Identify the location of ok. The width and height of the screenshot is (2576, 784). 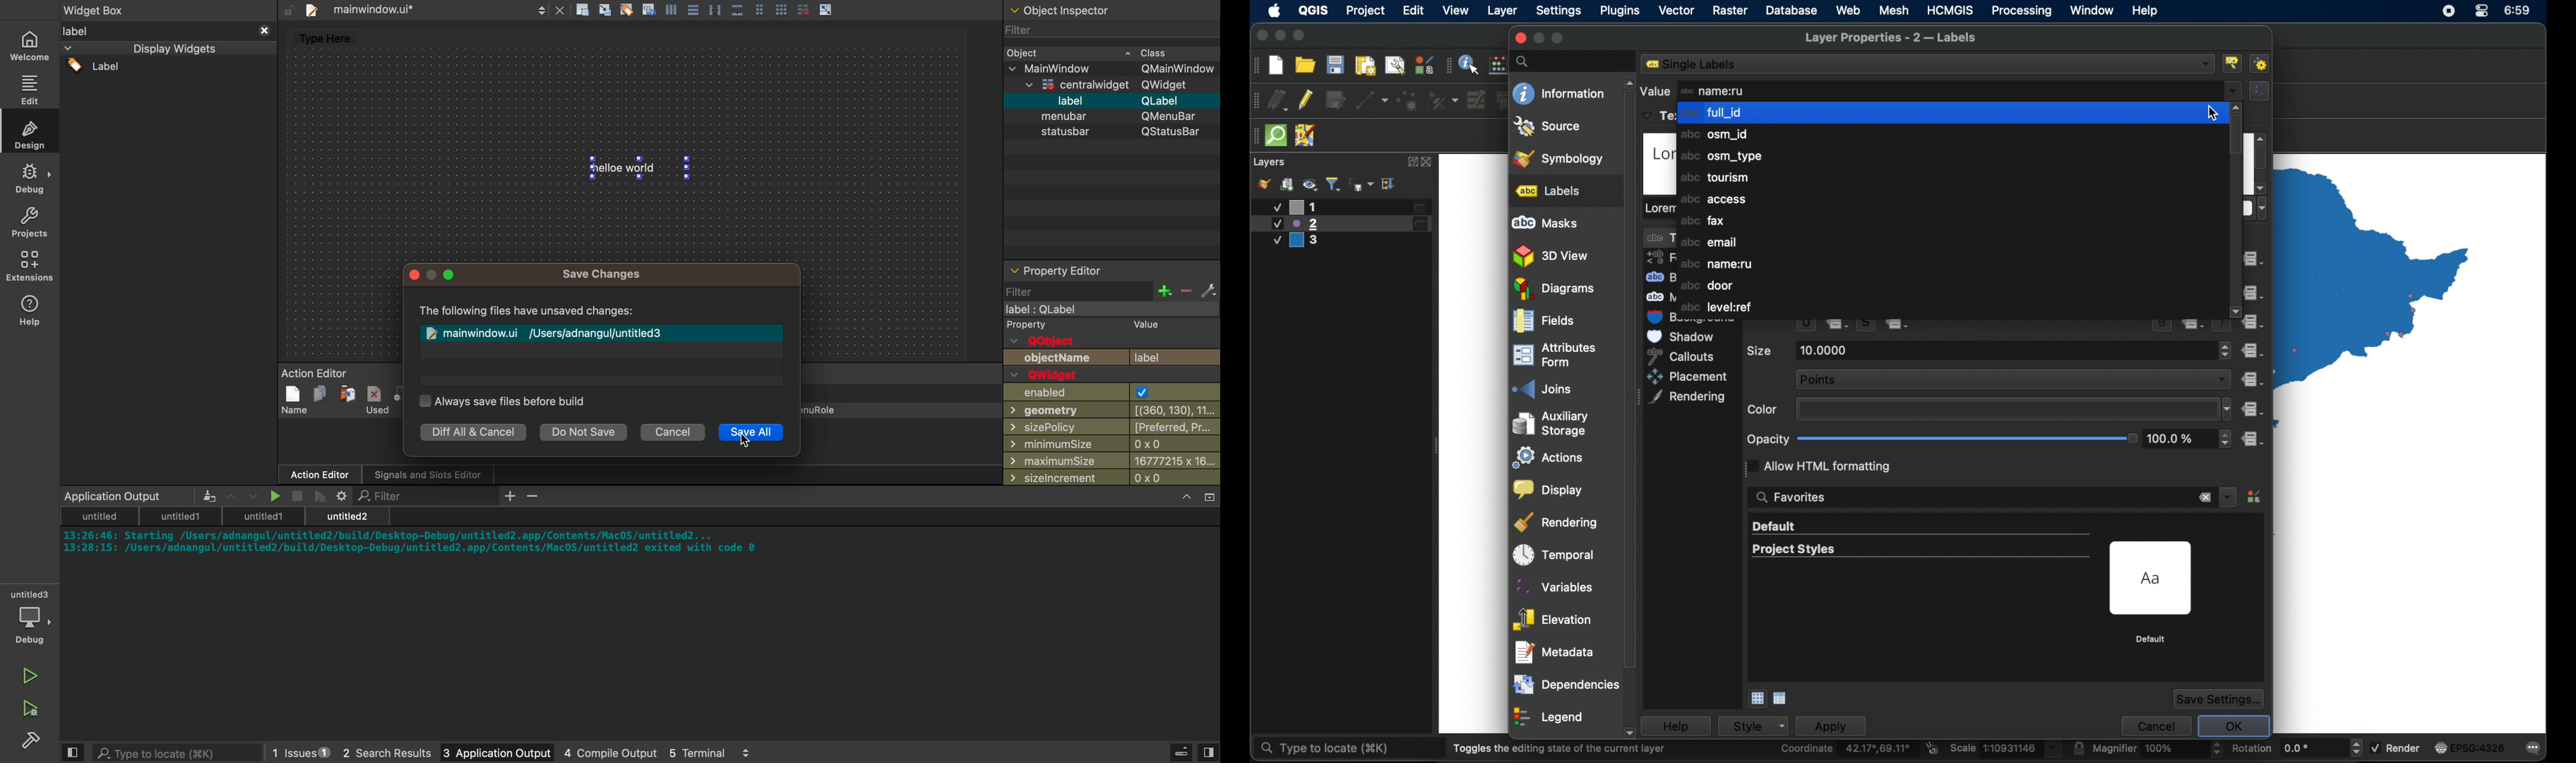
(2234, 723).